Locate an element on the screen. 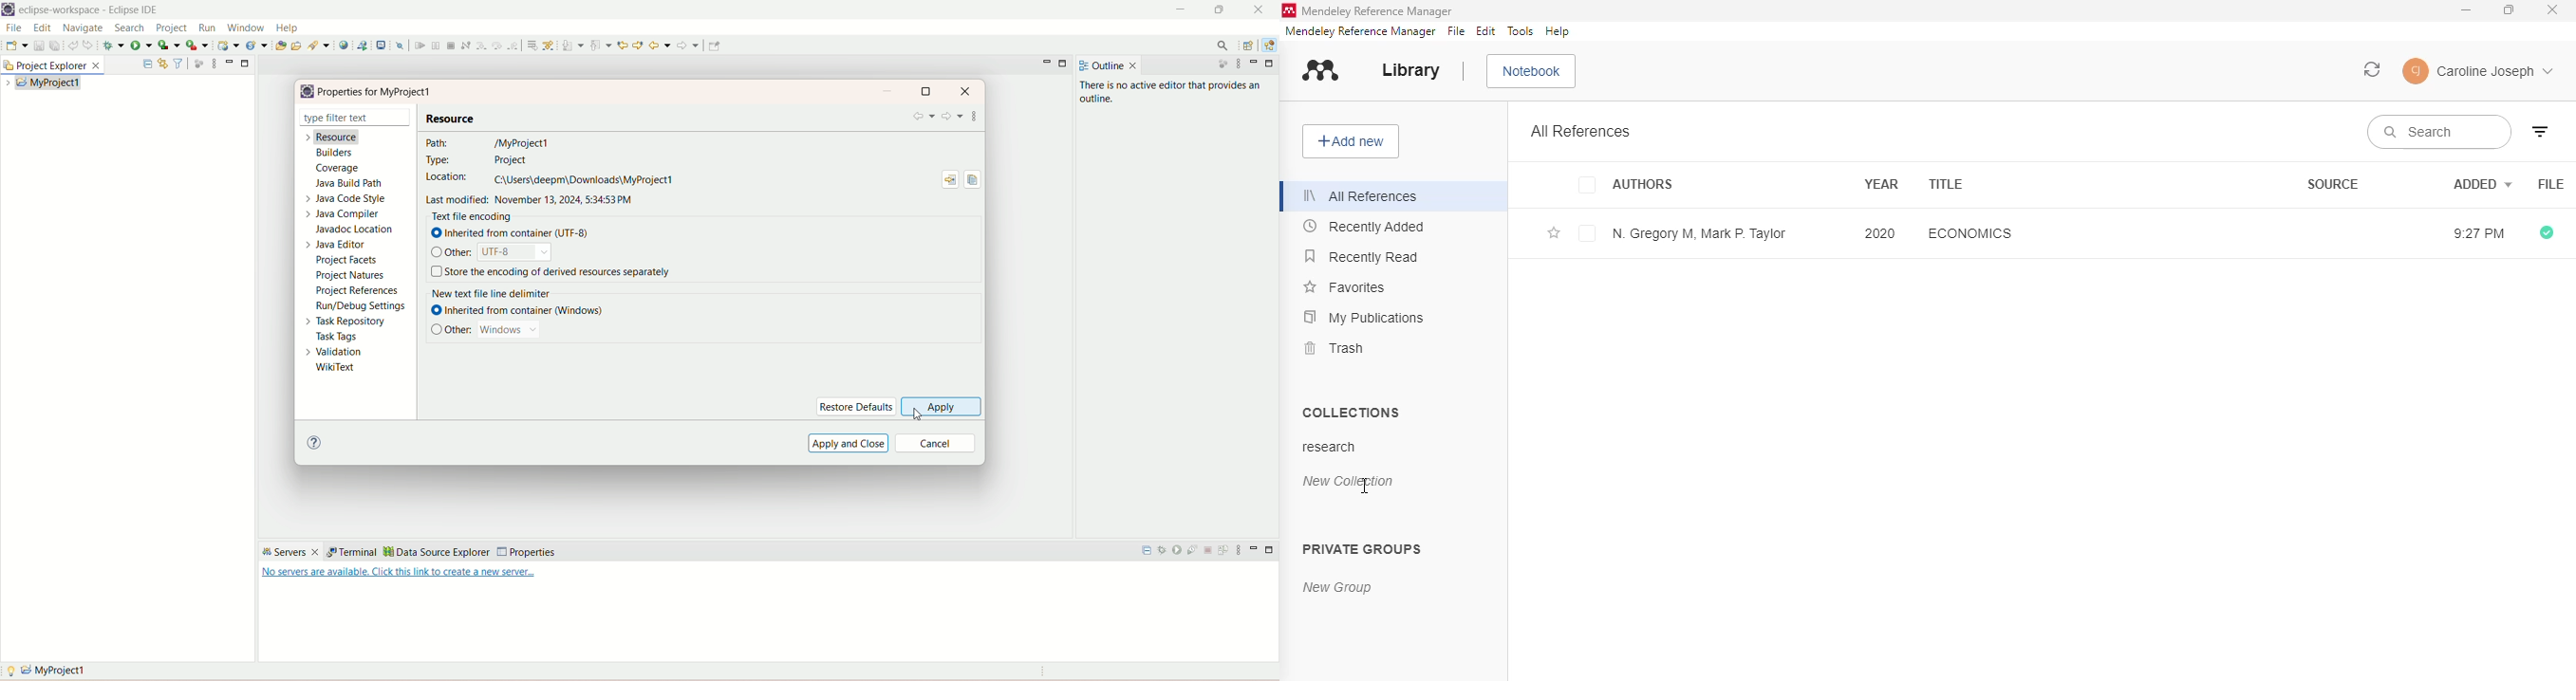 The width and height of the screenshot is (2576, 700). new group is located at coordinates (1338, 588).